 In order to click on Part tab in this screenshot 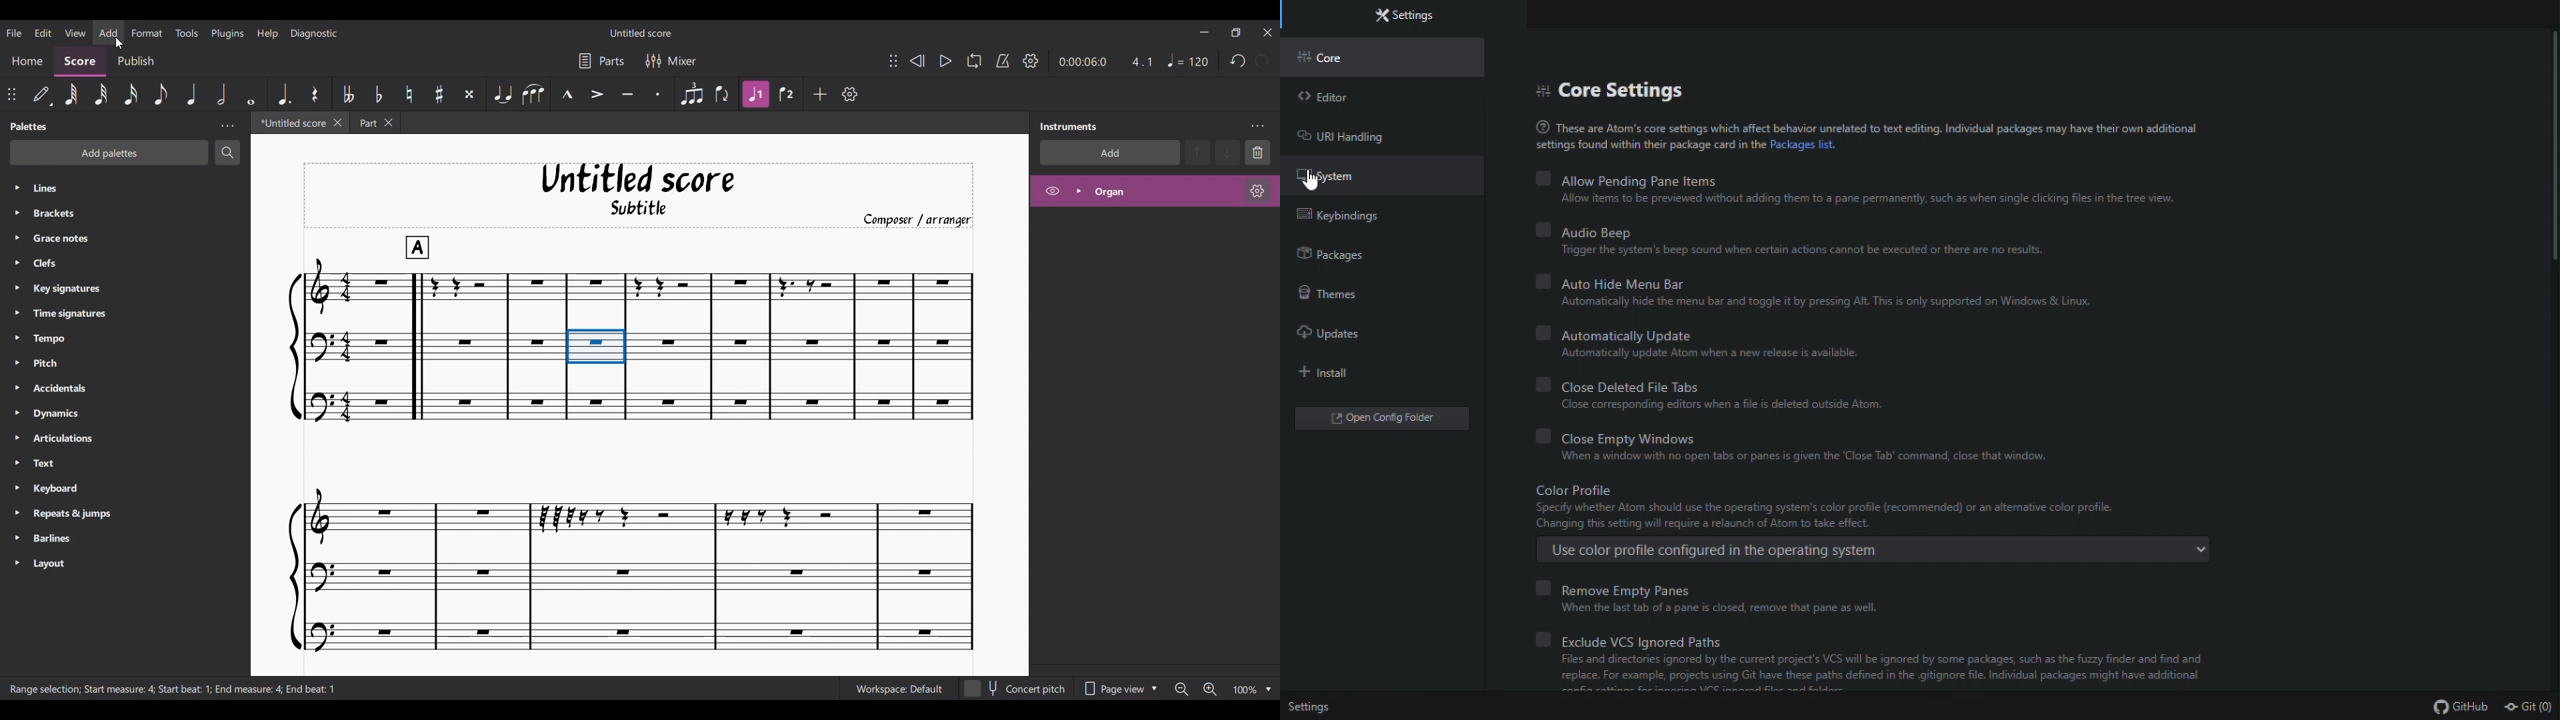, I will do `click(367, 123)`.